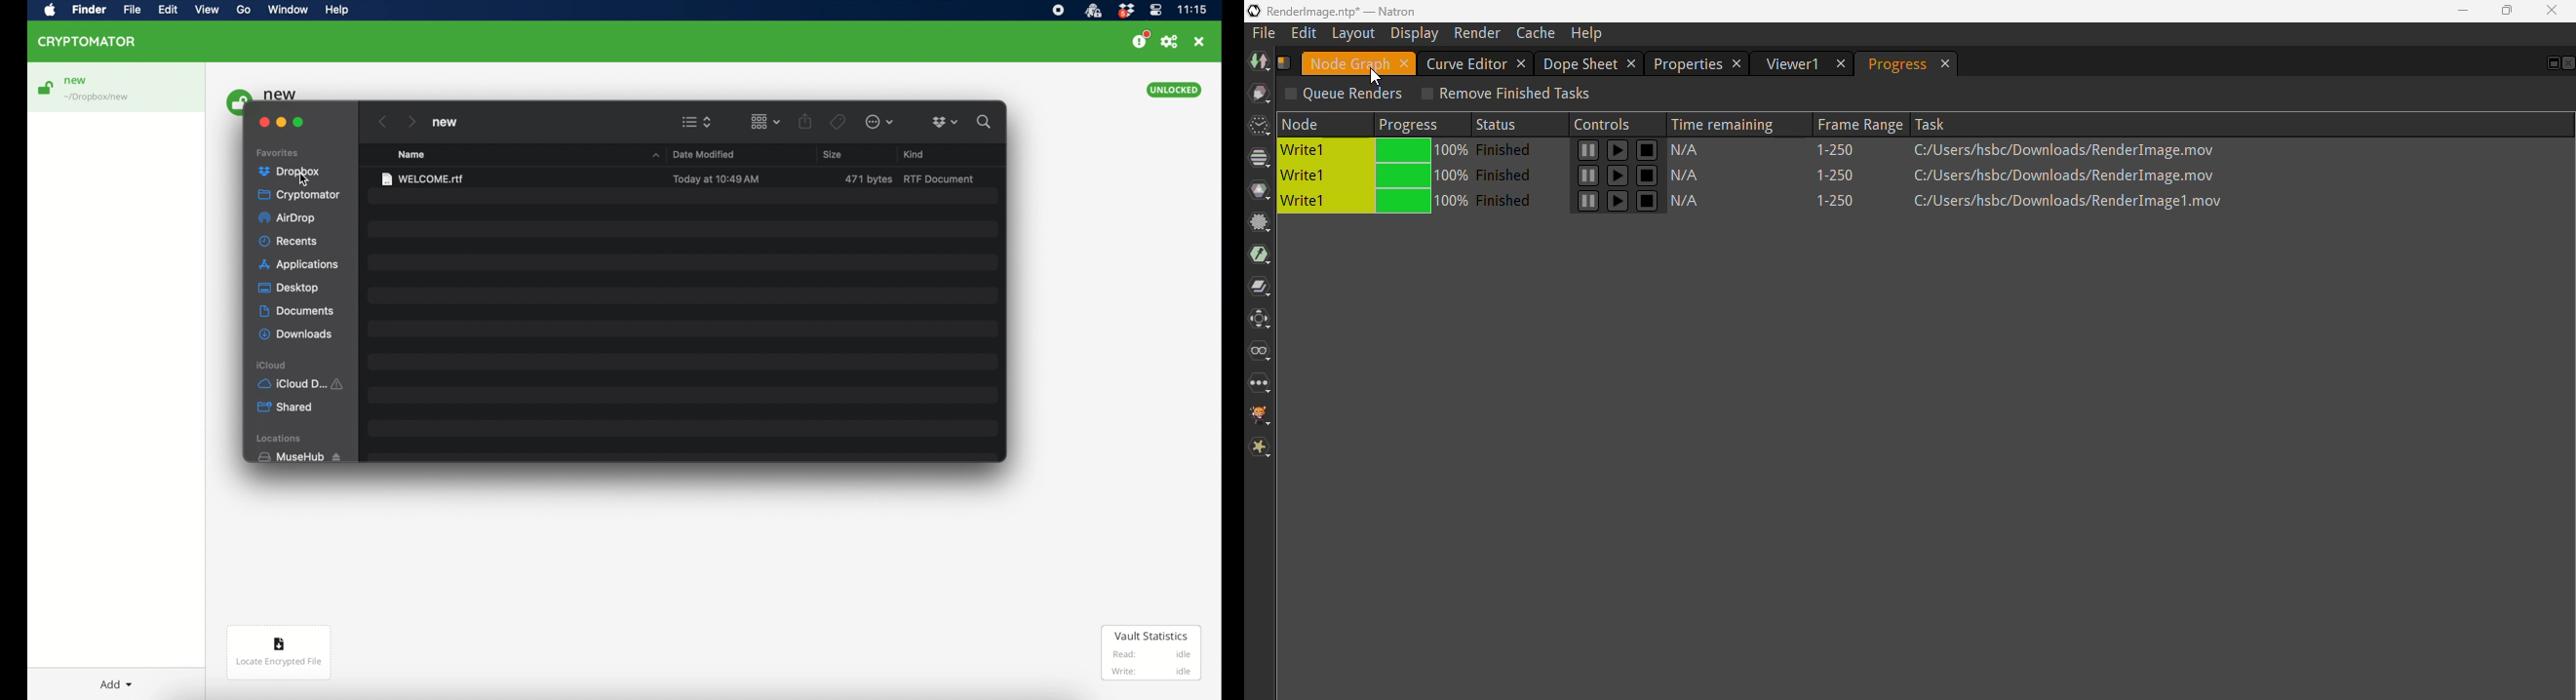 This screenshot has height=700, width=2576. Describe the element at coordinates (51, 11) in the screenshot. I see `apple icon` at that location.